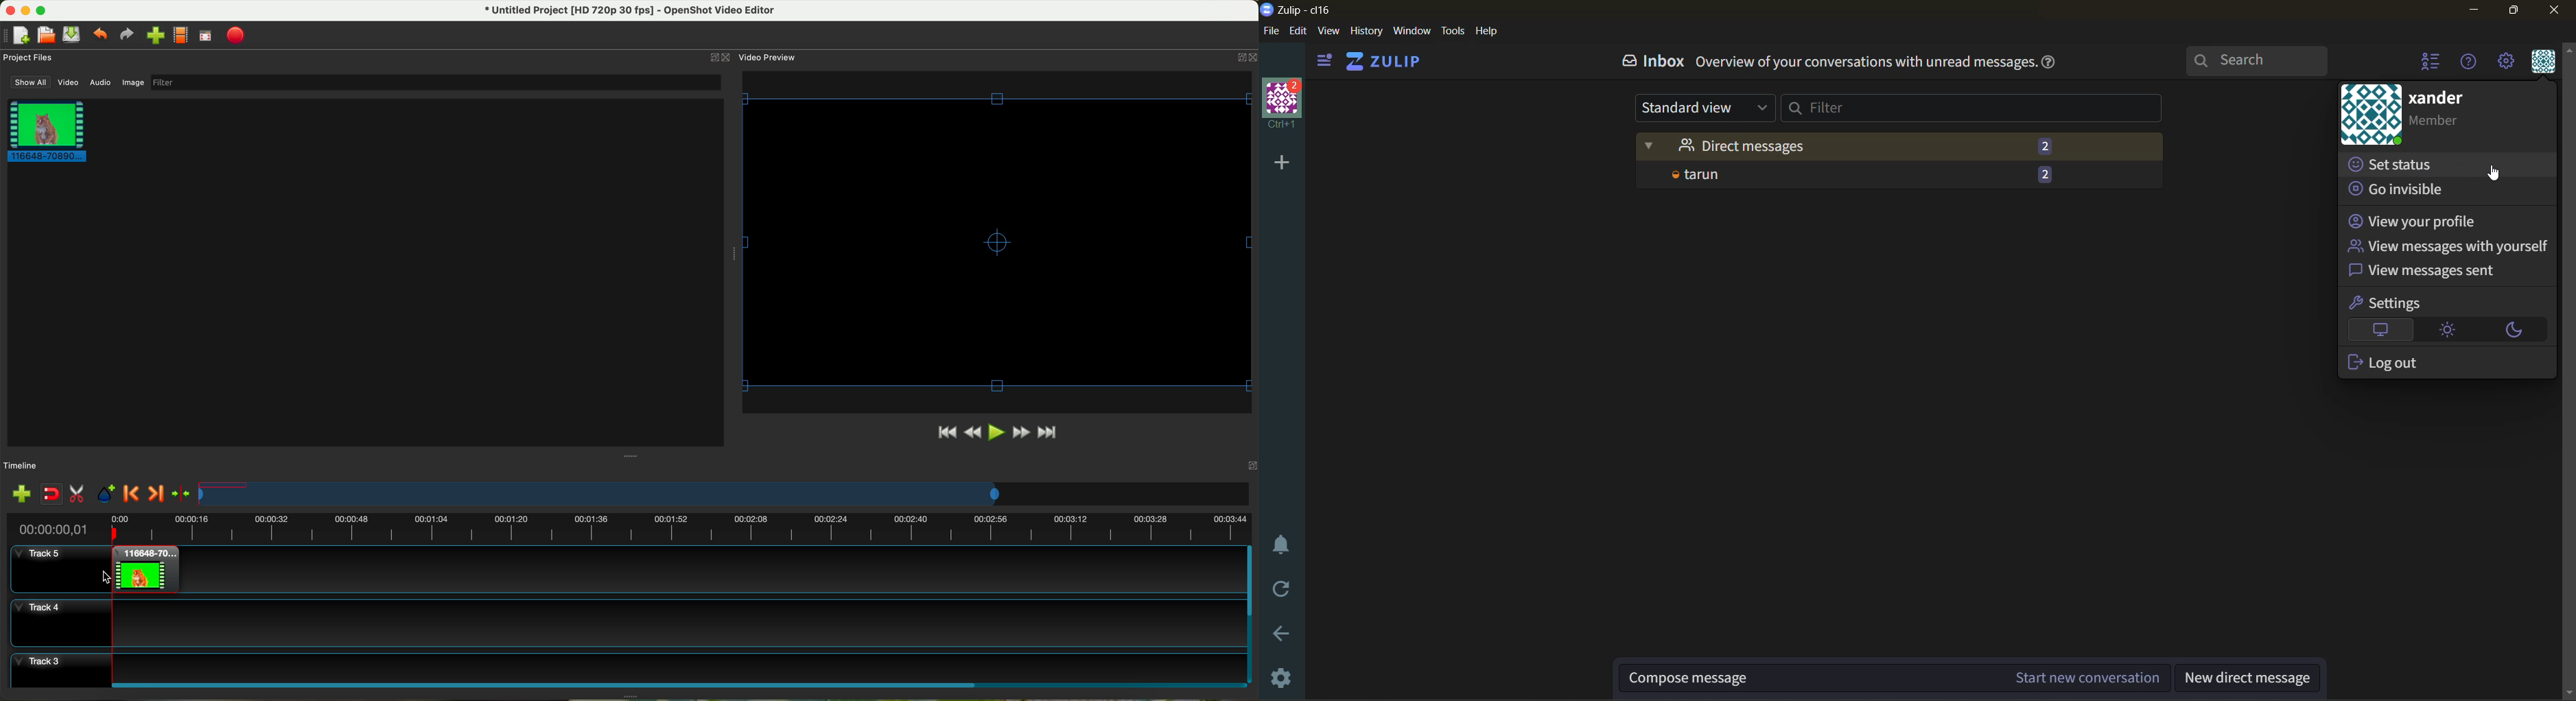 This screenshot has height=728, width=2576. What do you see at coordinates (677, 684) in the screenshot?
I see `scroll bar` at bounding box center [677, 684].